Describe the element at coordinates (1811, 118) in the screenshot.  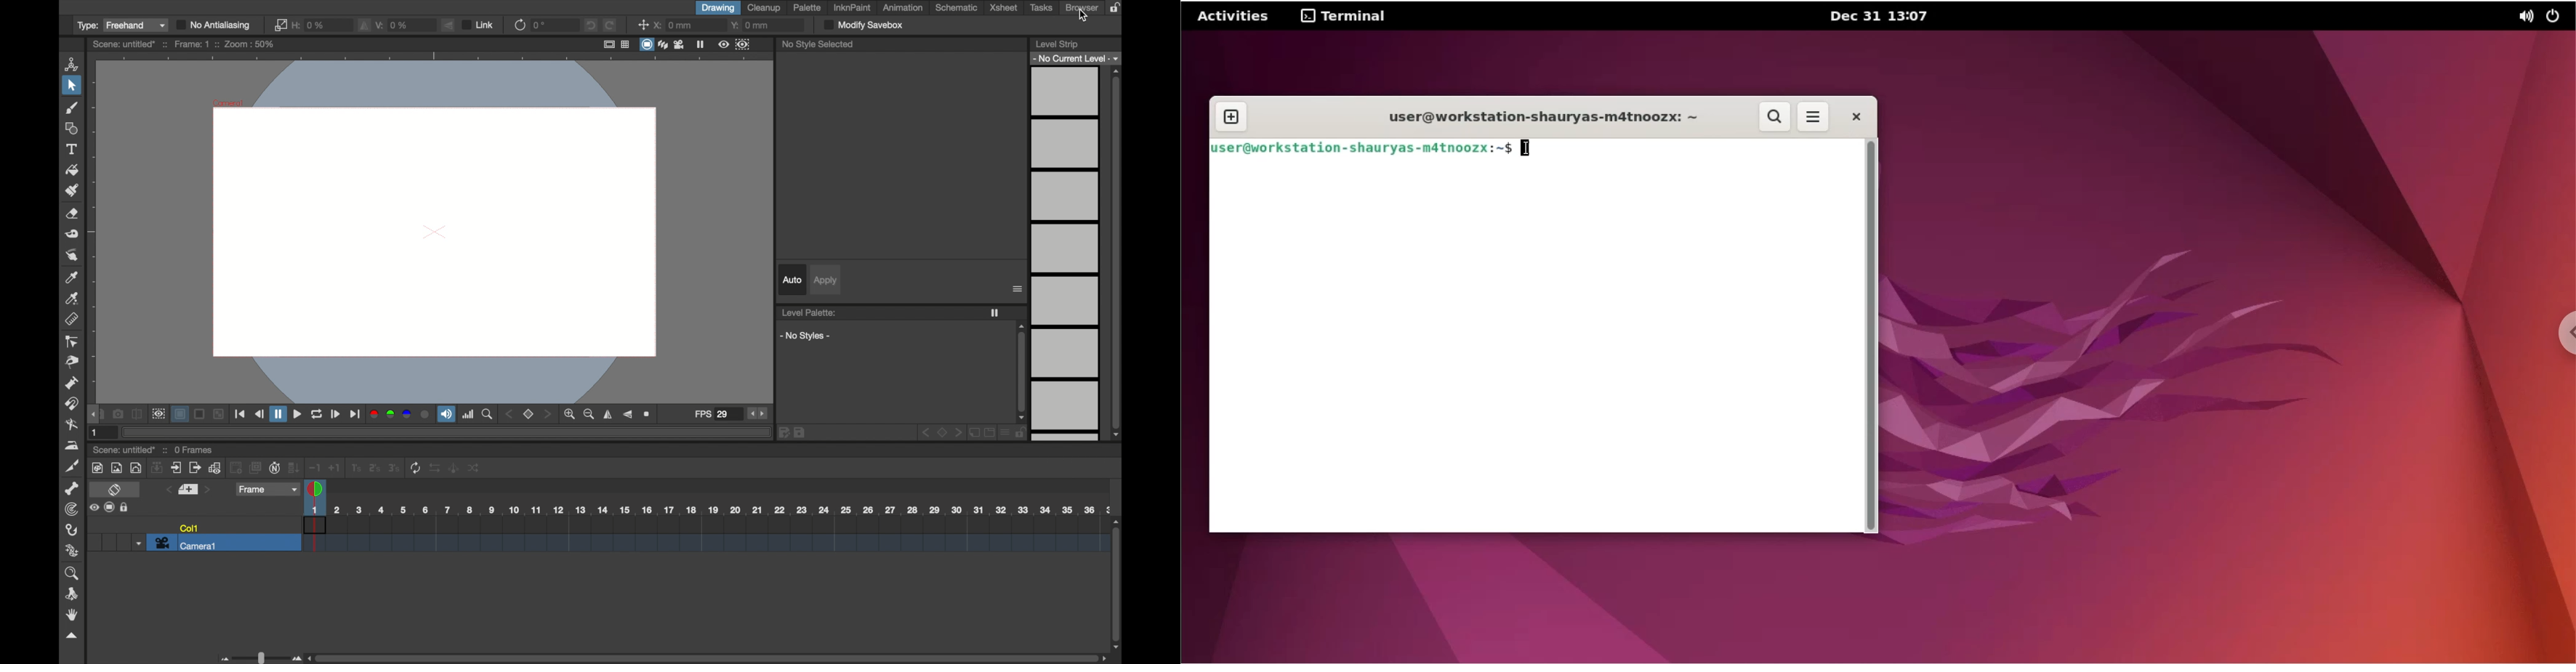
I see `more options` at that location.